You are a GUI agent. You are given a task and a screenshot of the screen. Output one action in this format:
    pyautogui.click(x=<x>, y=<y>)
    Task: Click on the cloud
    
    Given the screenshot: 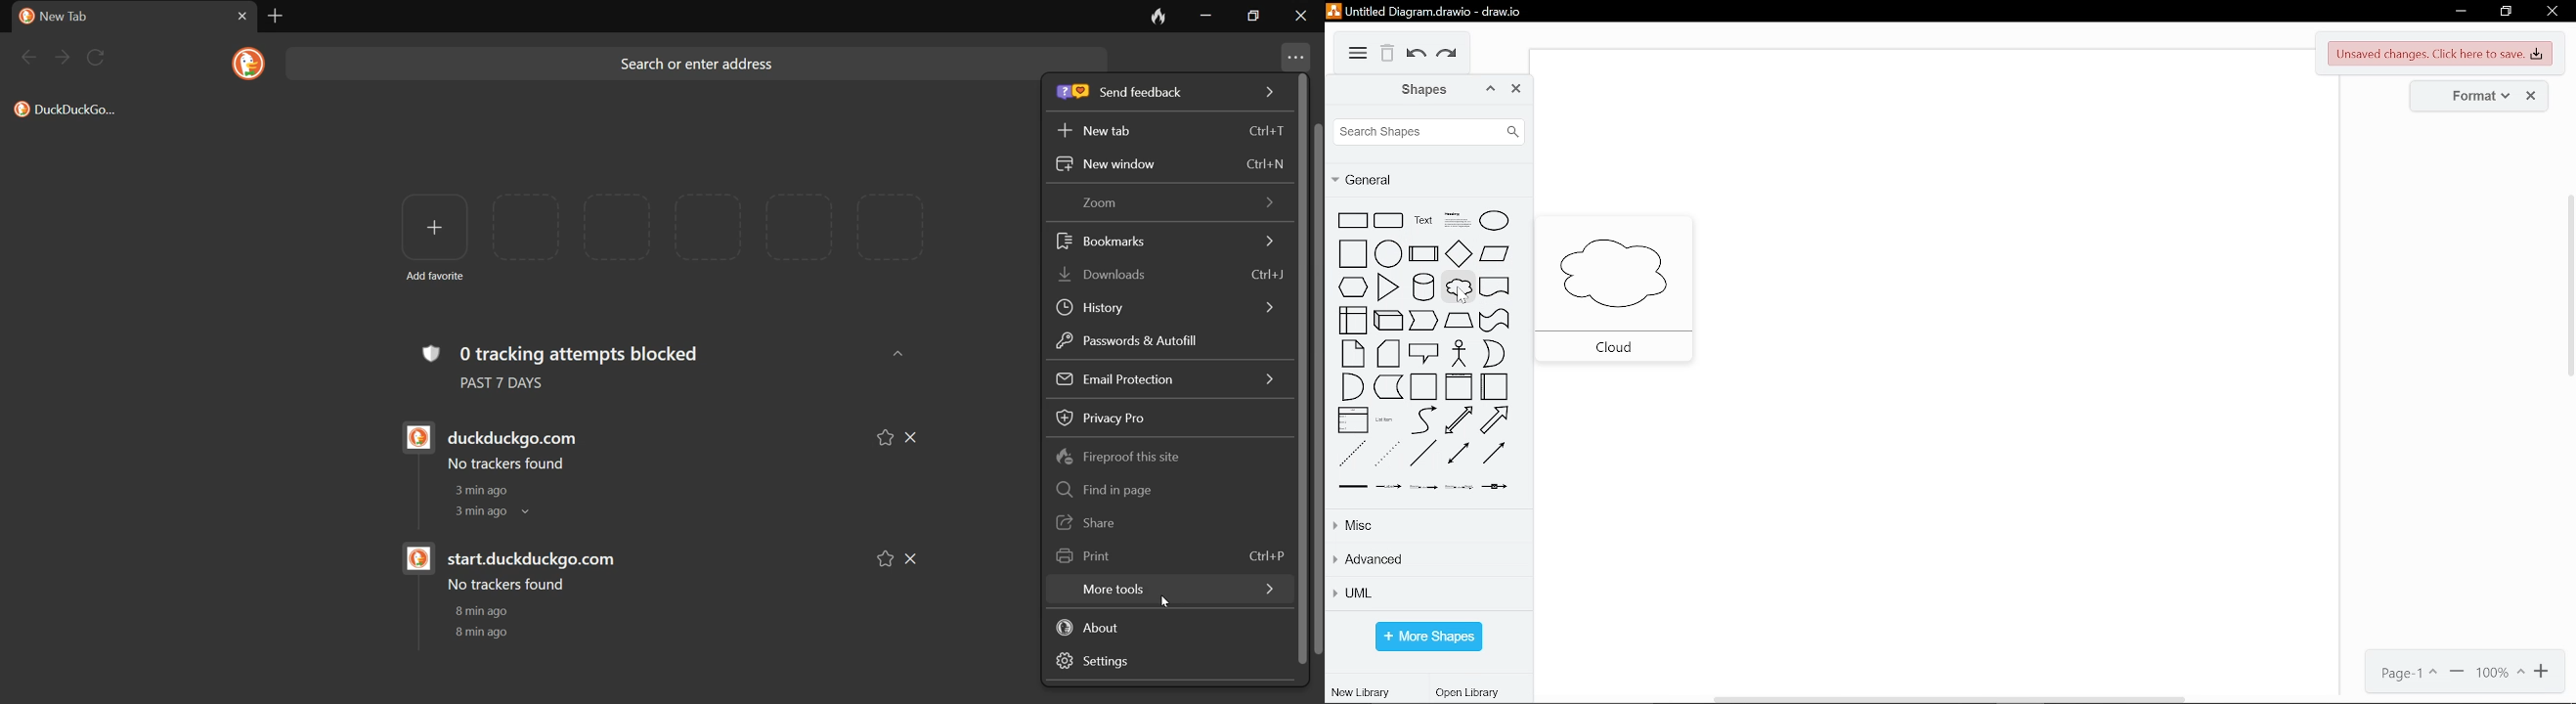 What is the action you would take?
    pyautogui.click(x=1615, y=349)
    